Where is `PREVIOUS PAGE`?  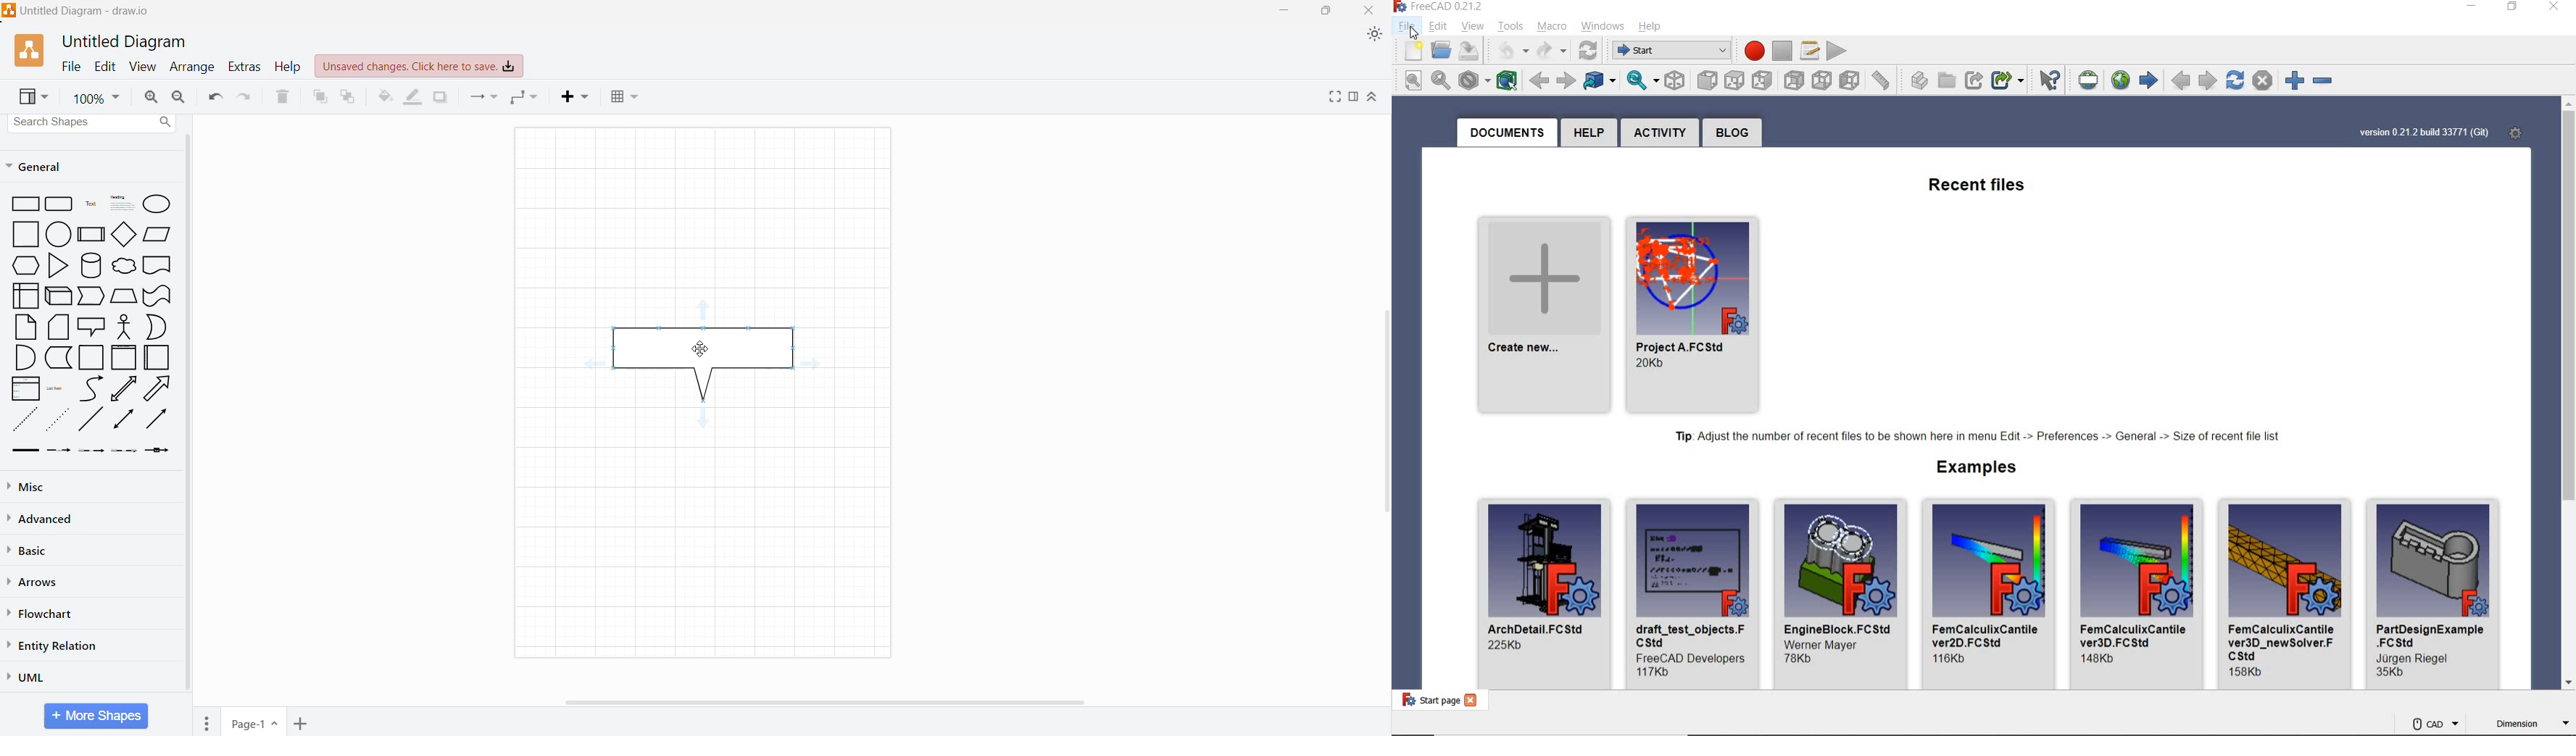 PREVIOUS PAGE is located at coordinates (2182, 82).